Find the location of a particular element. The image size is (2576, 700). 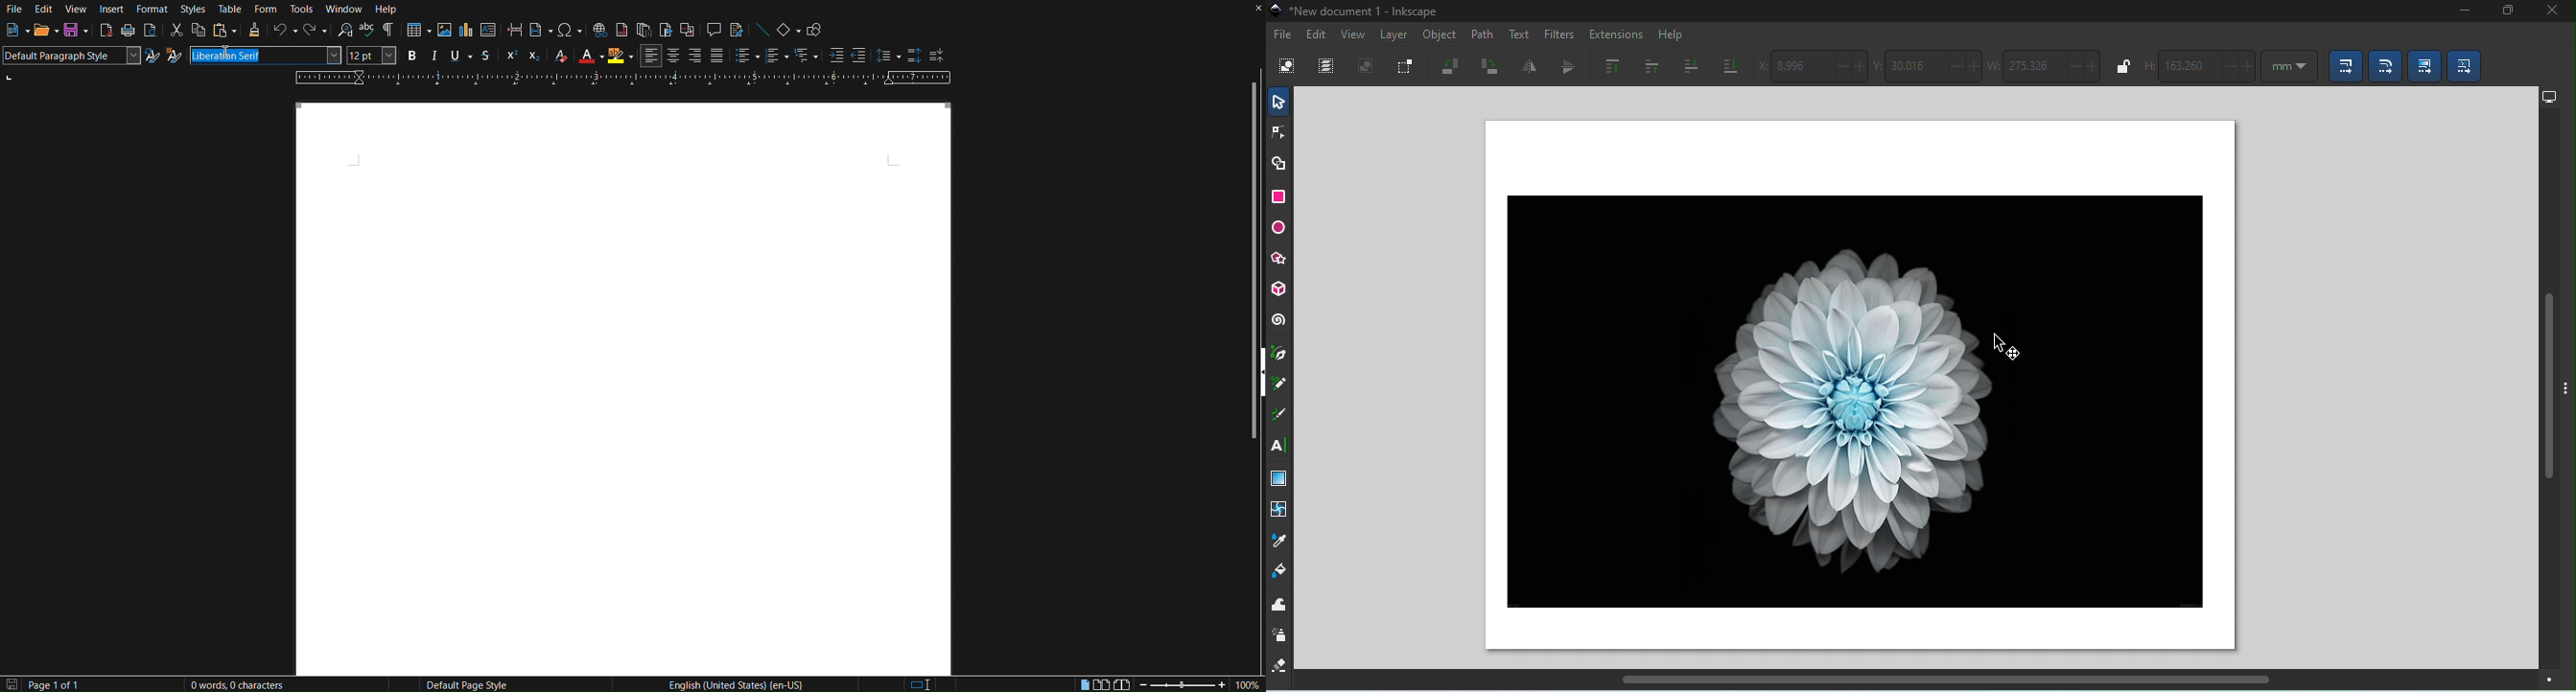

Print is located at coordinates (129, 32).